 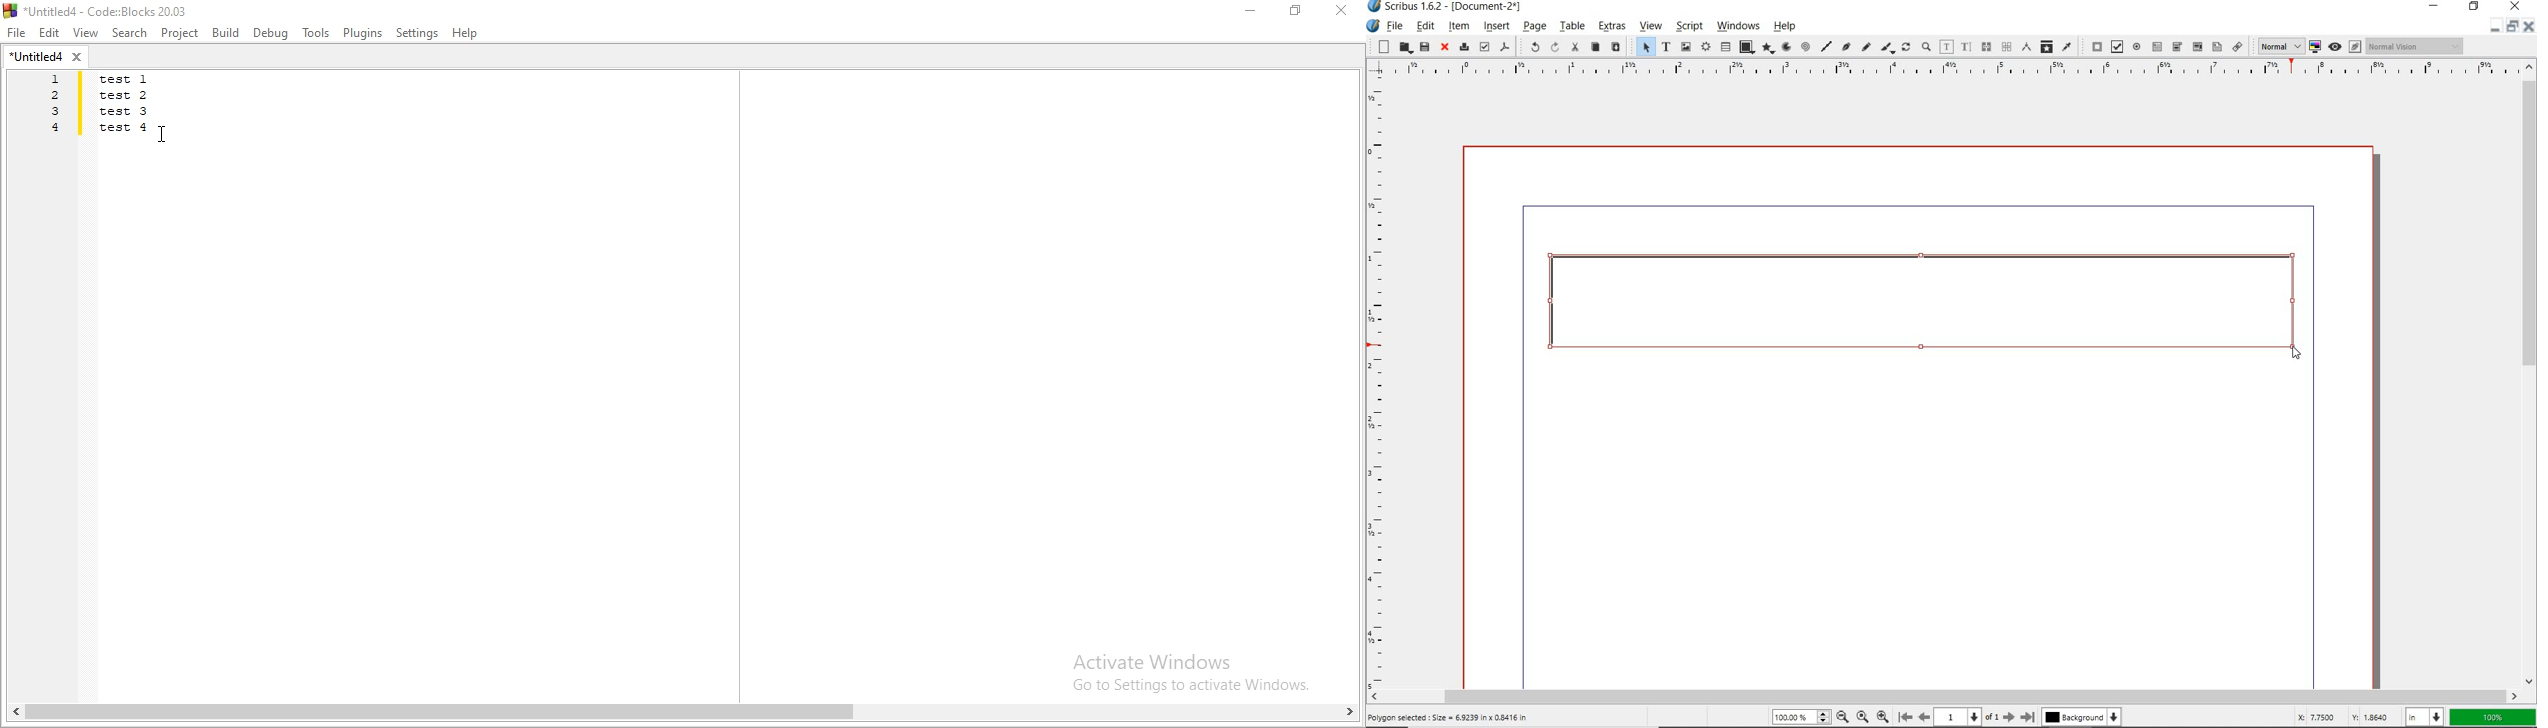 What do you see at coordinates (83, 33) in the screenshot?
I see `View ` at bounding box center [83, 33].